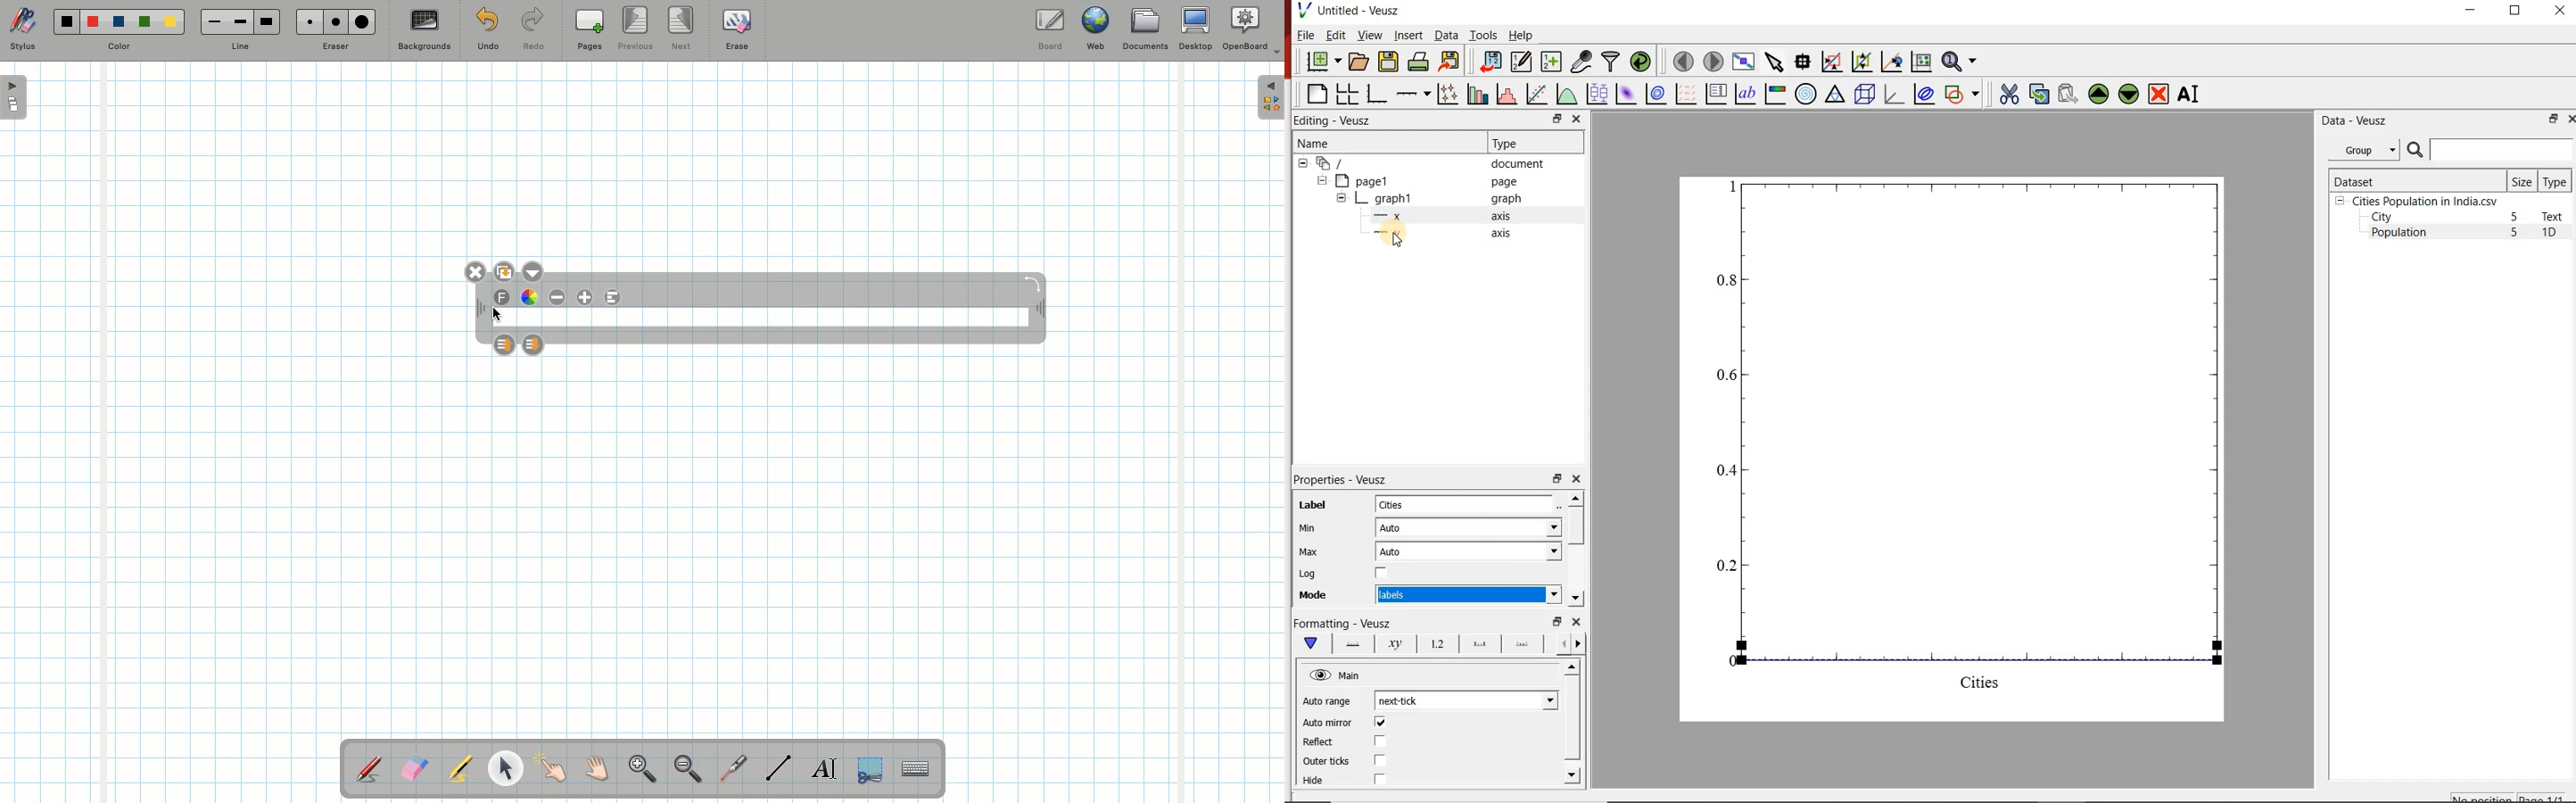 The width and height of the screenshot is (2576, 812). What do you see at coordinates (15, 96) in the screenshot?
I see `Open pages` at bounding box center [15, 96].